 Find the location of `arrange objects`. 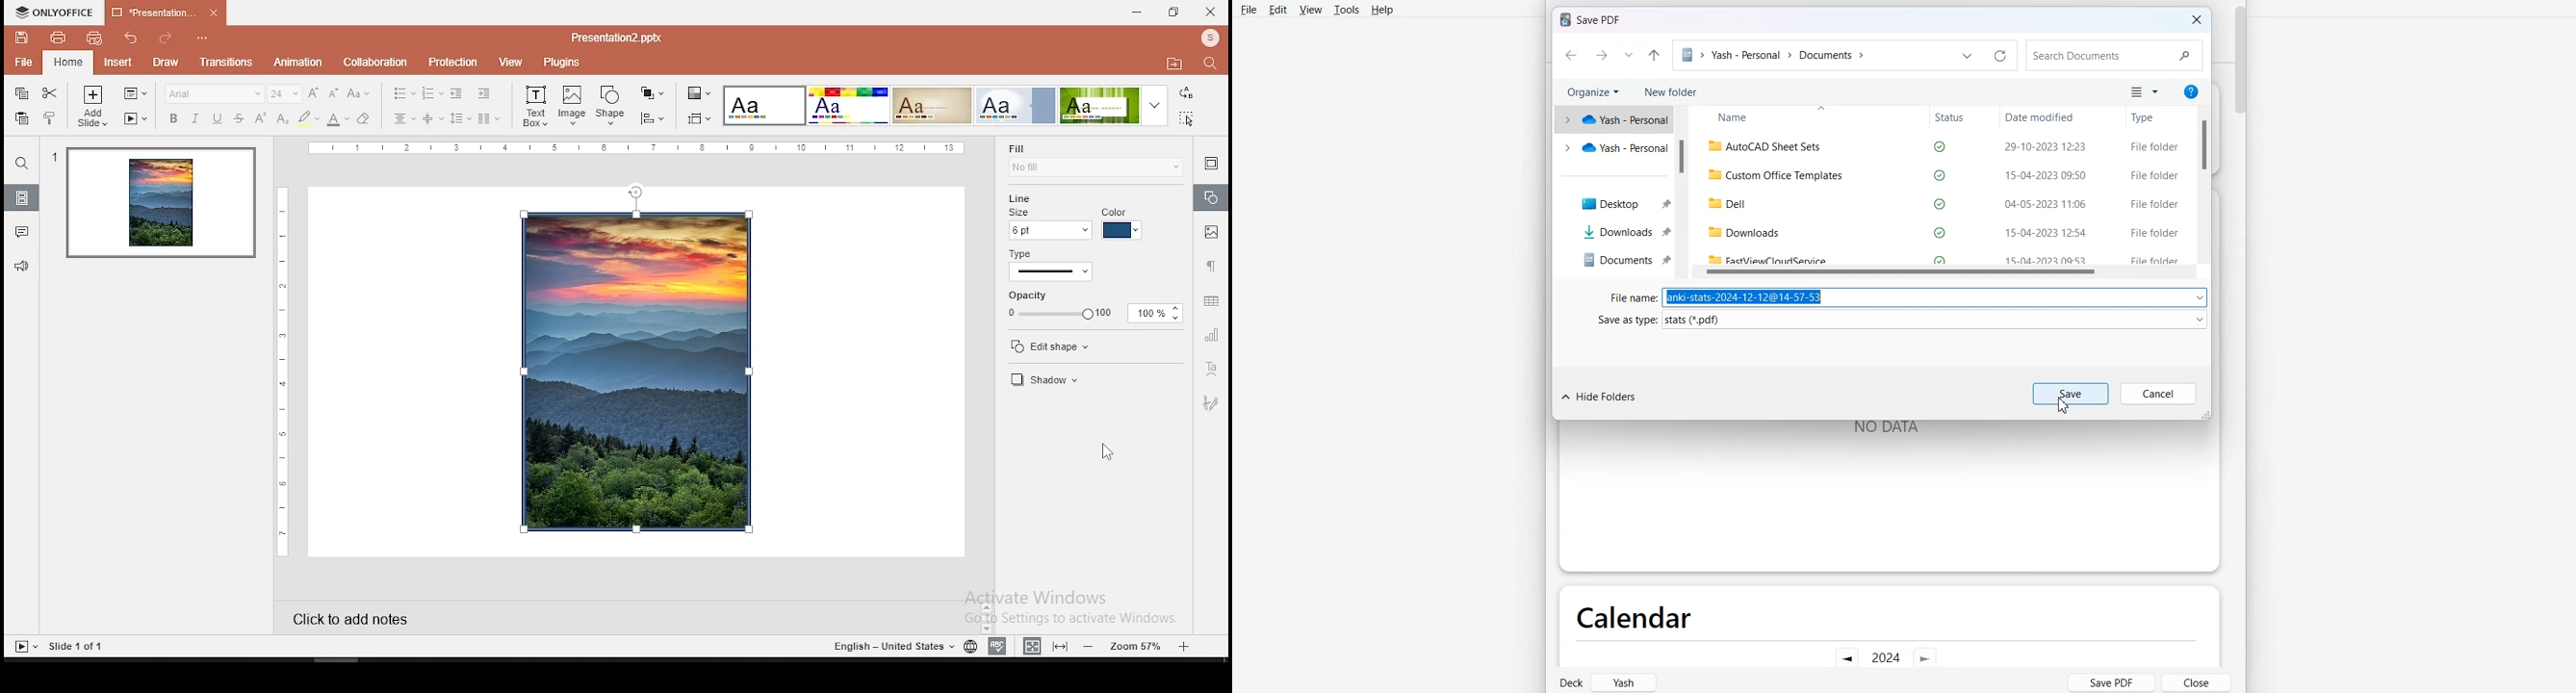

arrange objects is located at coordinates (654, 93).